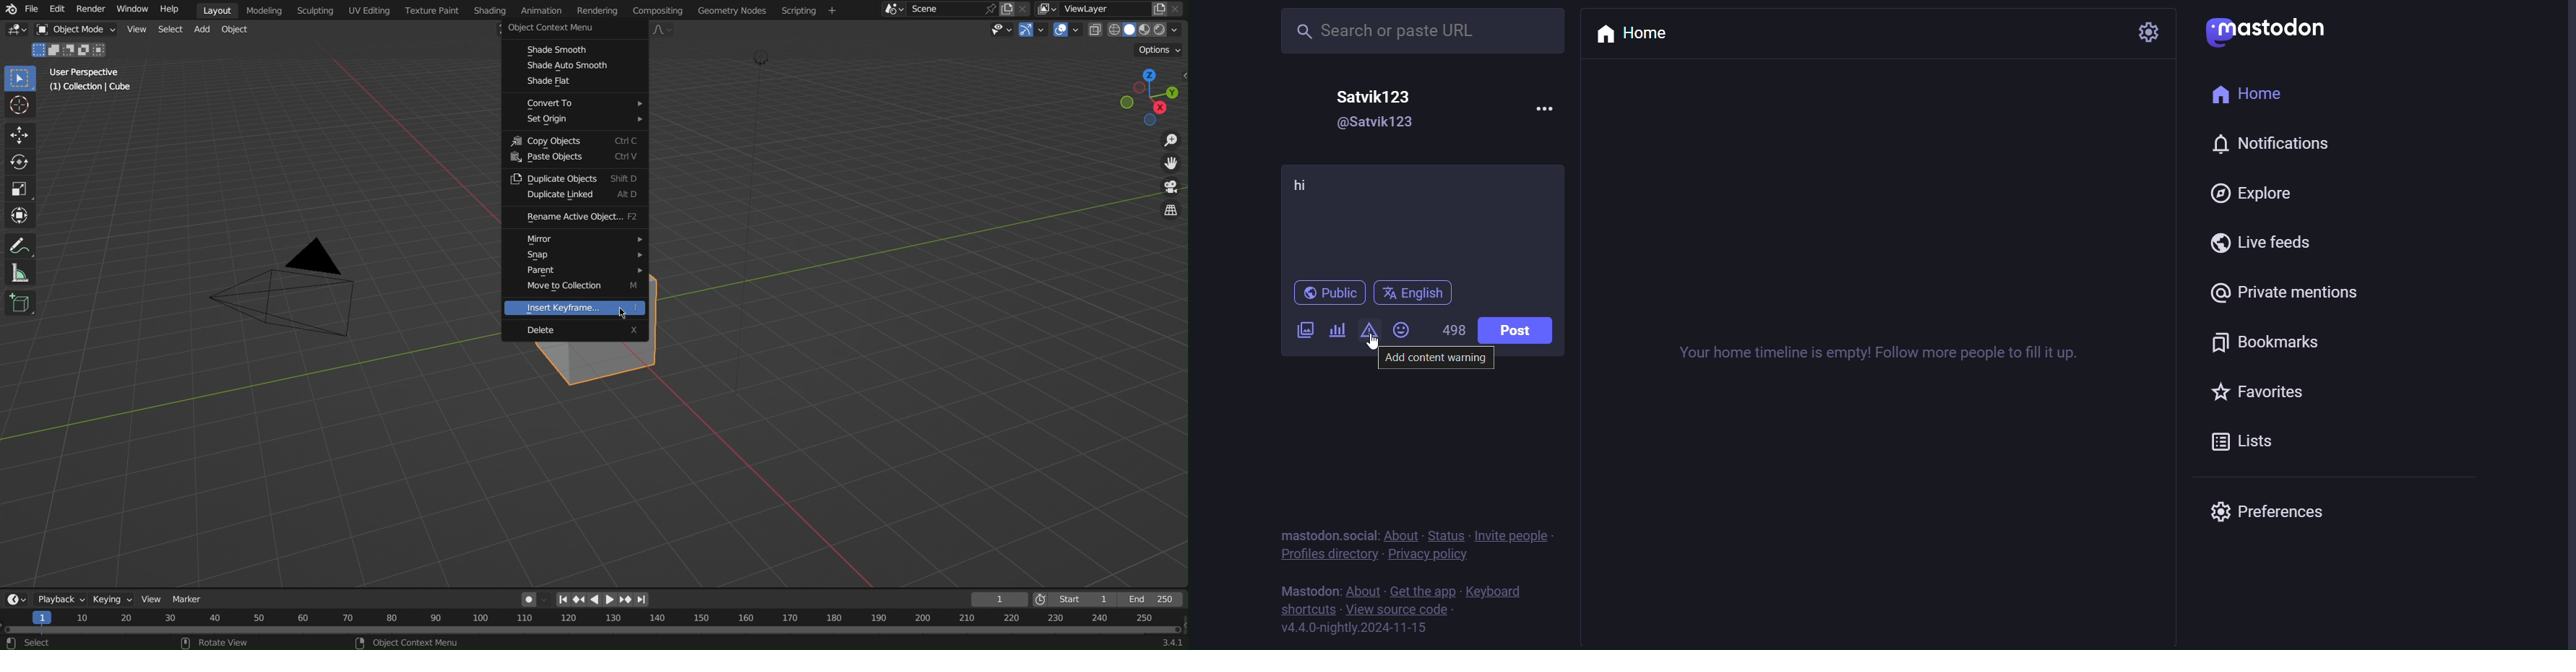  What do you see at coordinates (1892, 354) in the screenshot?
I see `instruction` at bounding box center [1892, 354].